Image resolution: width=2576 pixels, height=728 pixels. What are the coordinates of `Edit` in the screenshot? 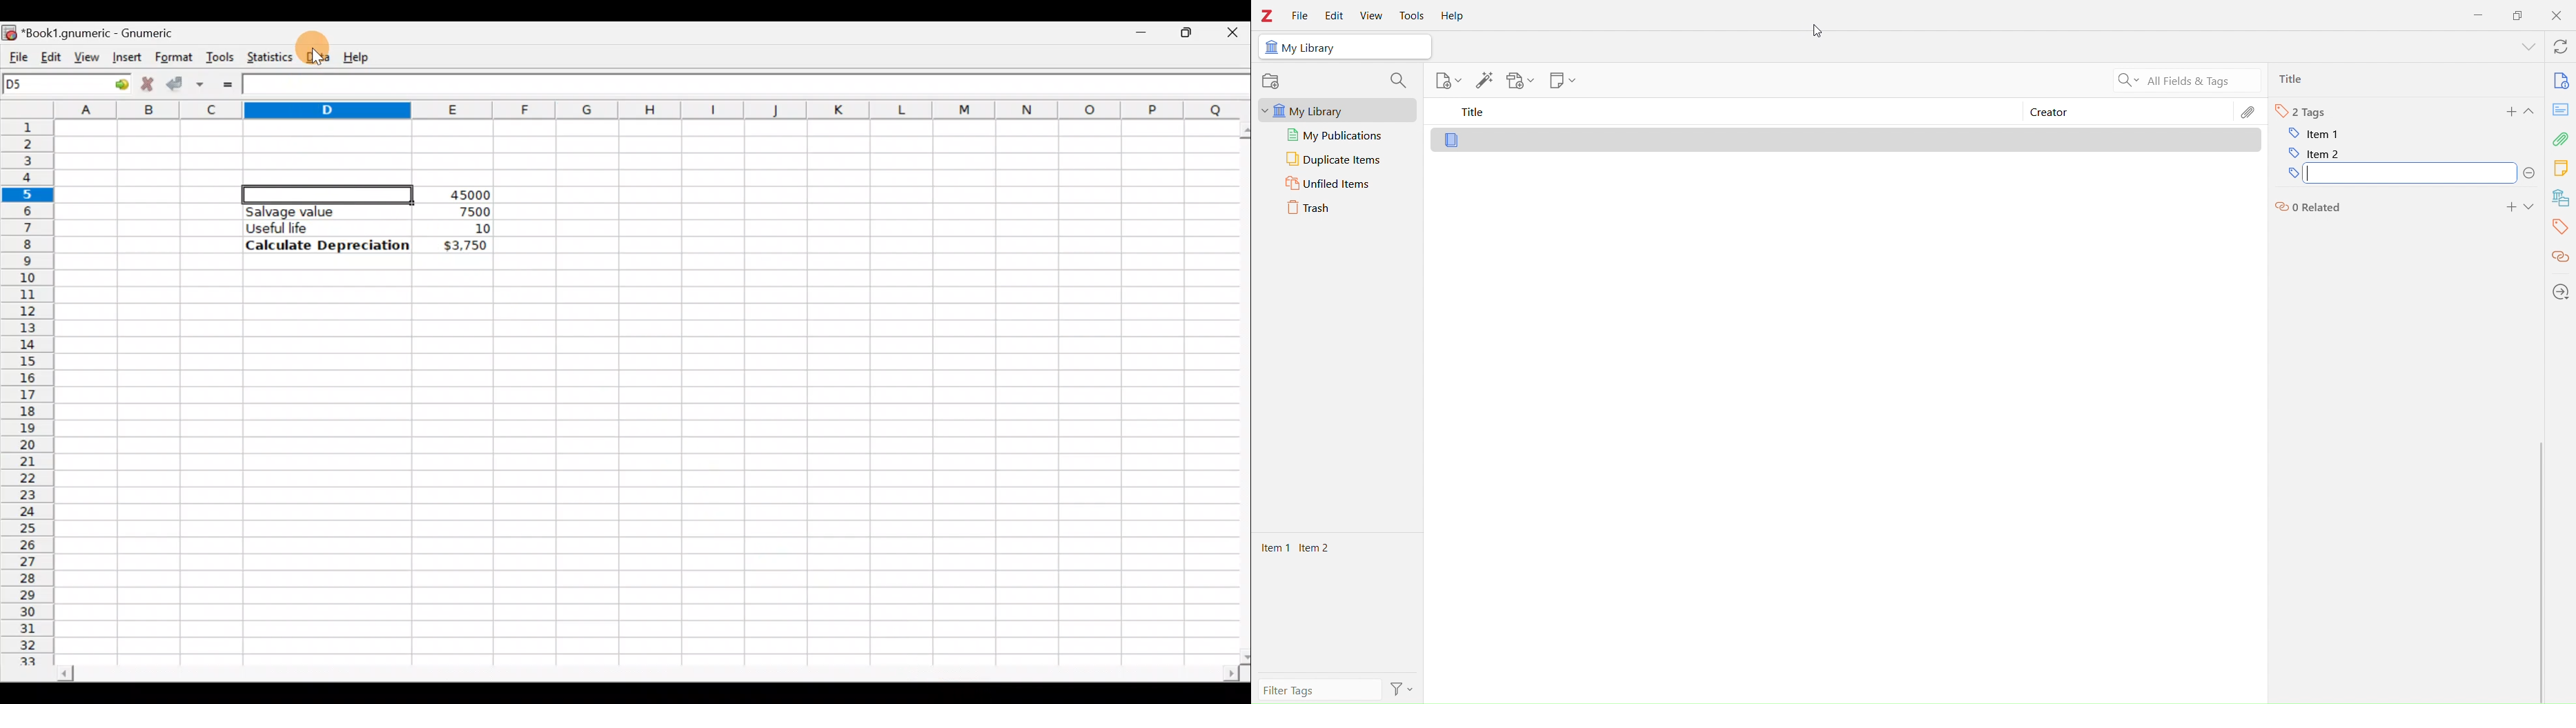 It's located at (2250, 113).